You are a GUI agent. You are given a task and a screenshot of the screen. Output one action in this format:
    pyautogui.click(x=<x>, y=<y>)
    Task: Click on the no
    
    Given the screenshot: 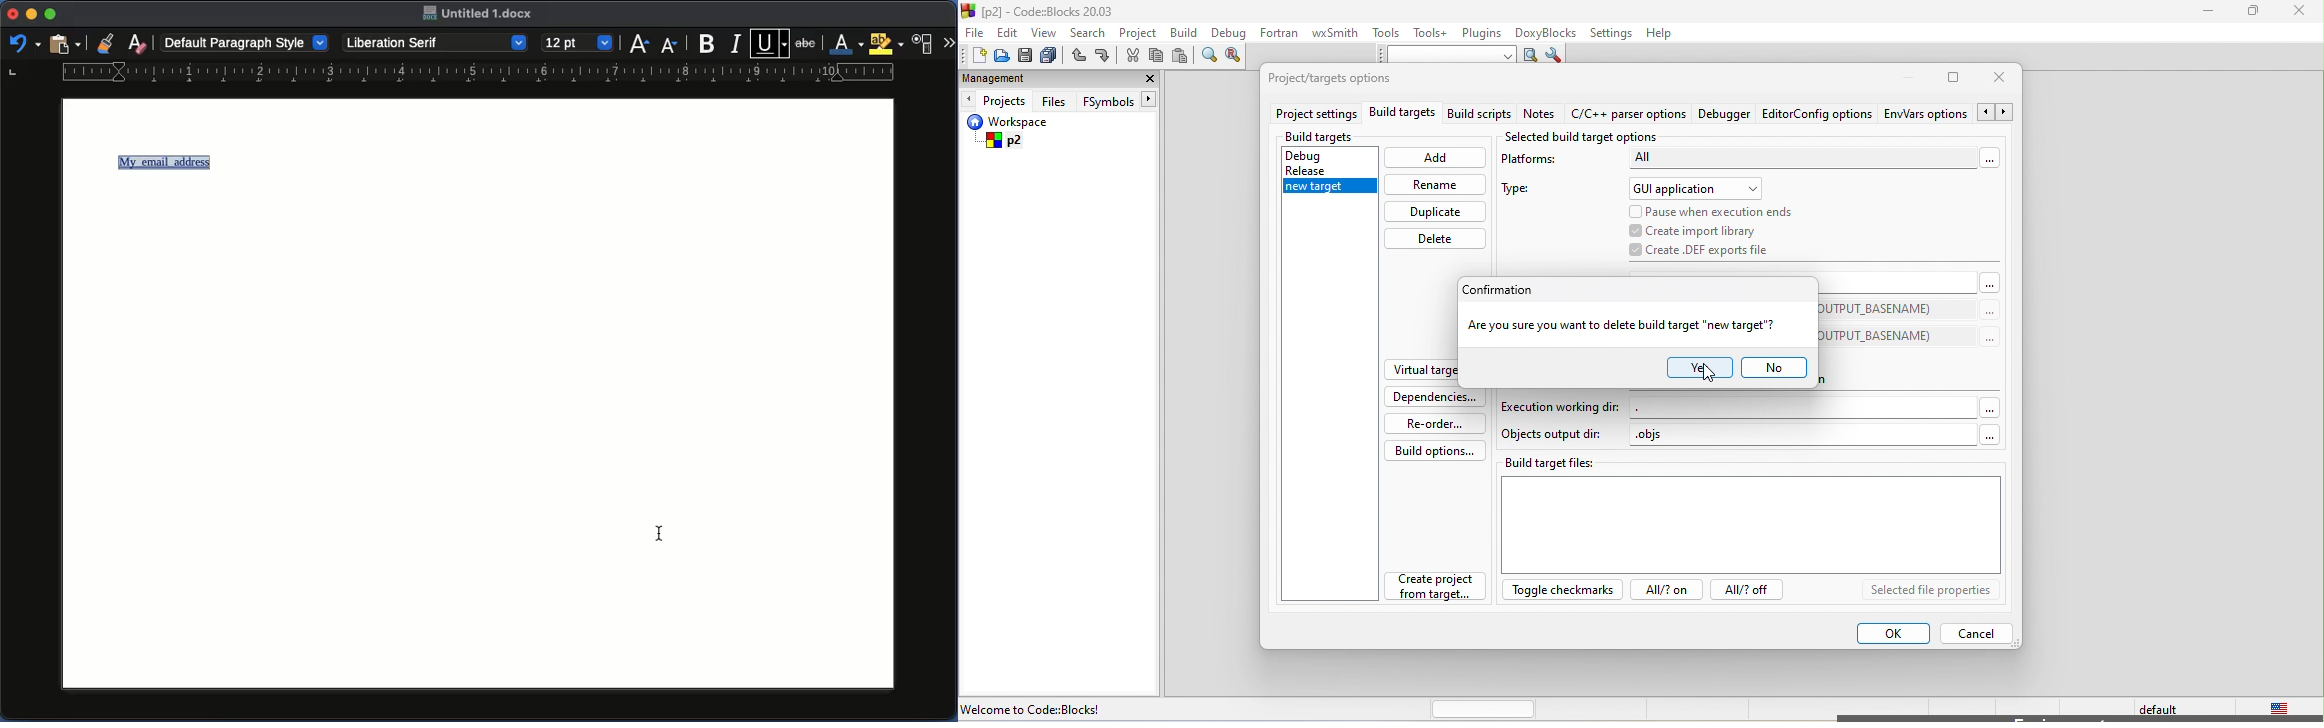 What is the action you would take?
    pyautogui.click(x=1775, y=367)
    